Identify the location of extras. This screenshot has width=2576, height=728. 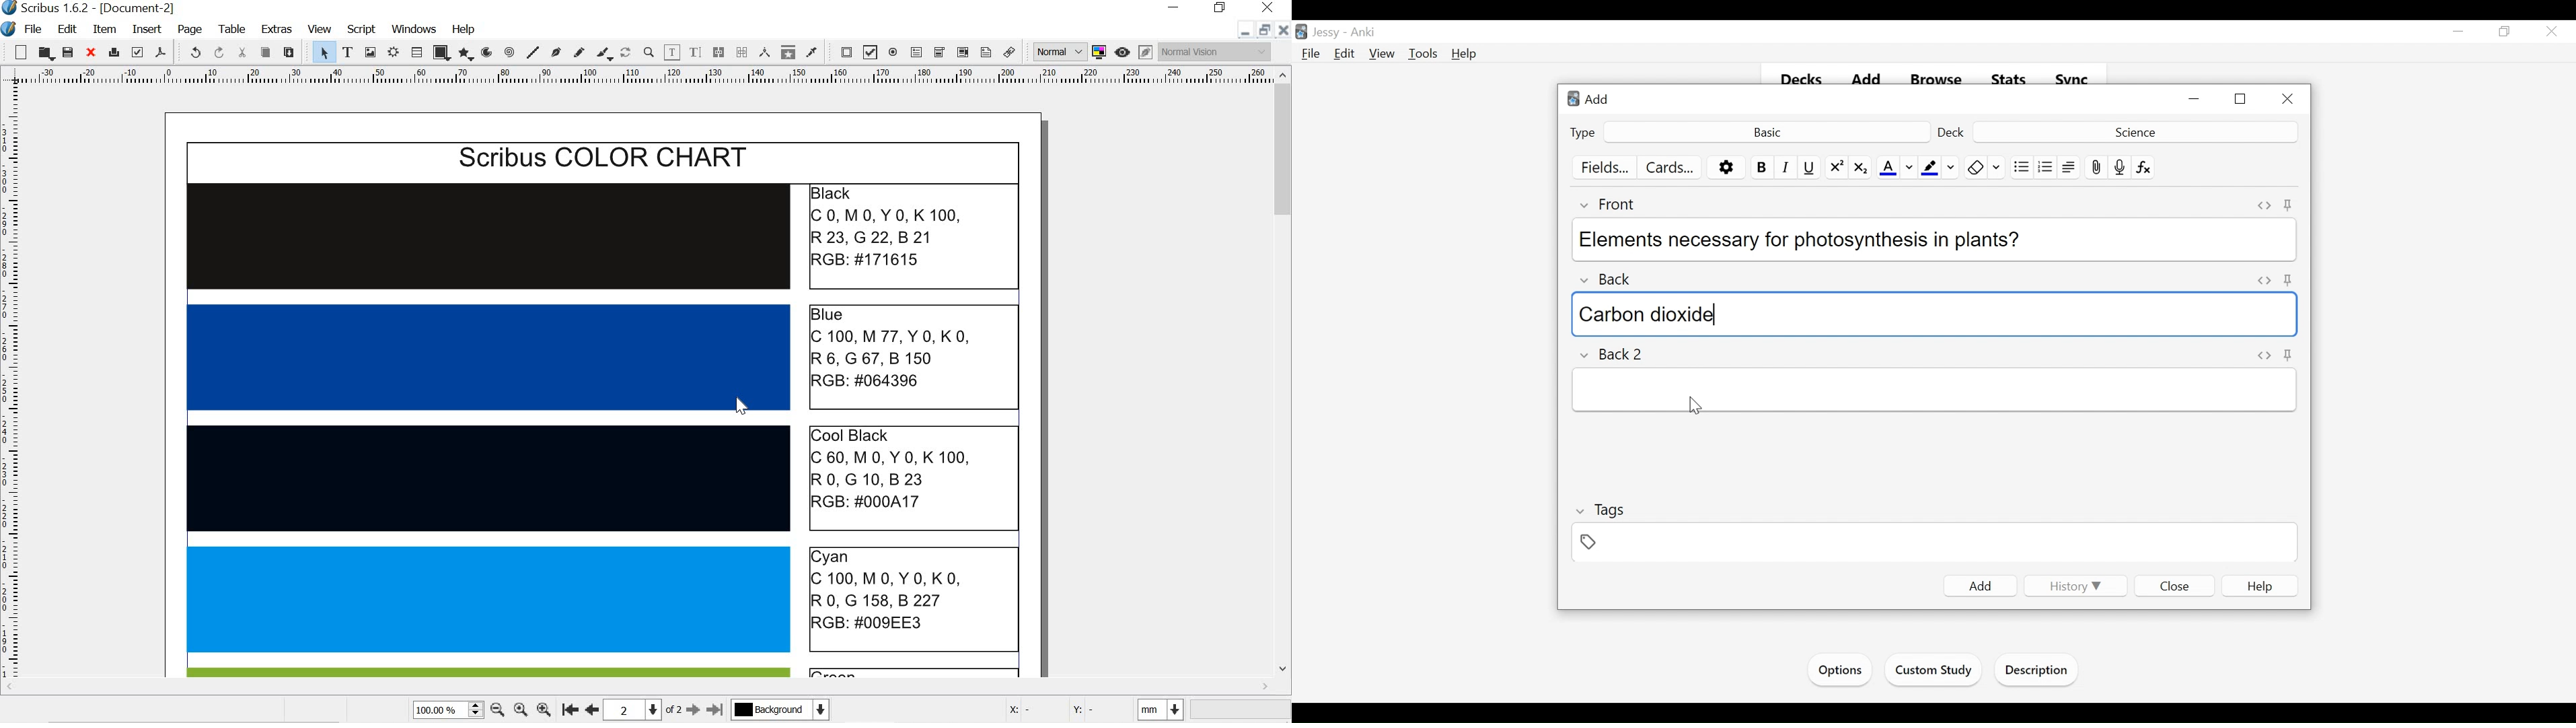
(279, 30).